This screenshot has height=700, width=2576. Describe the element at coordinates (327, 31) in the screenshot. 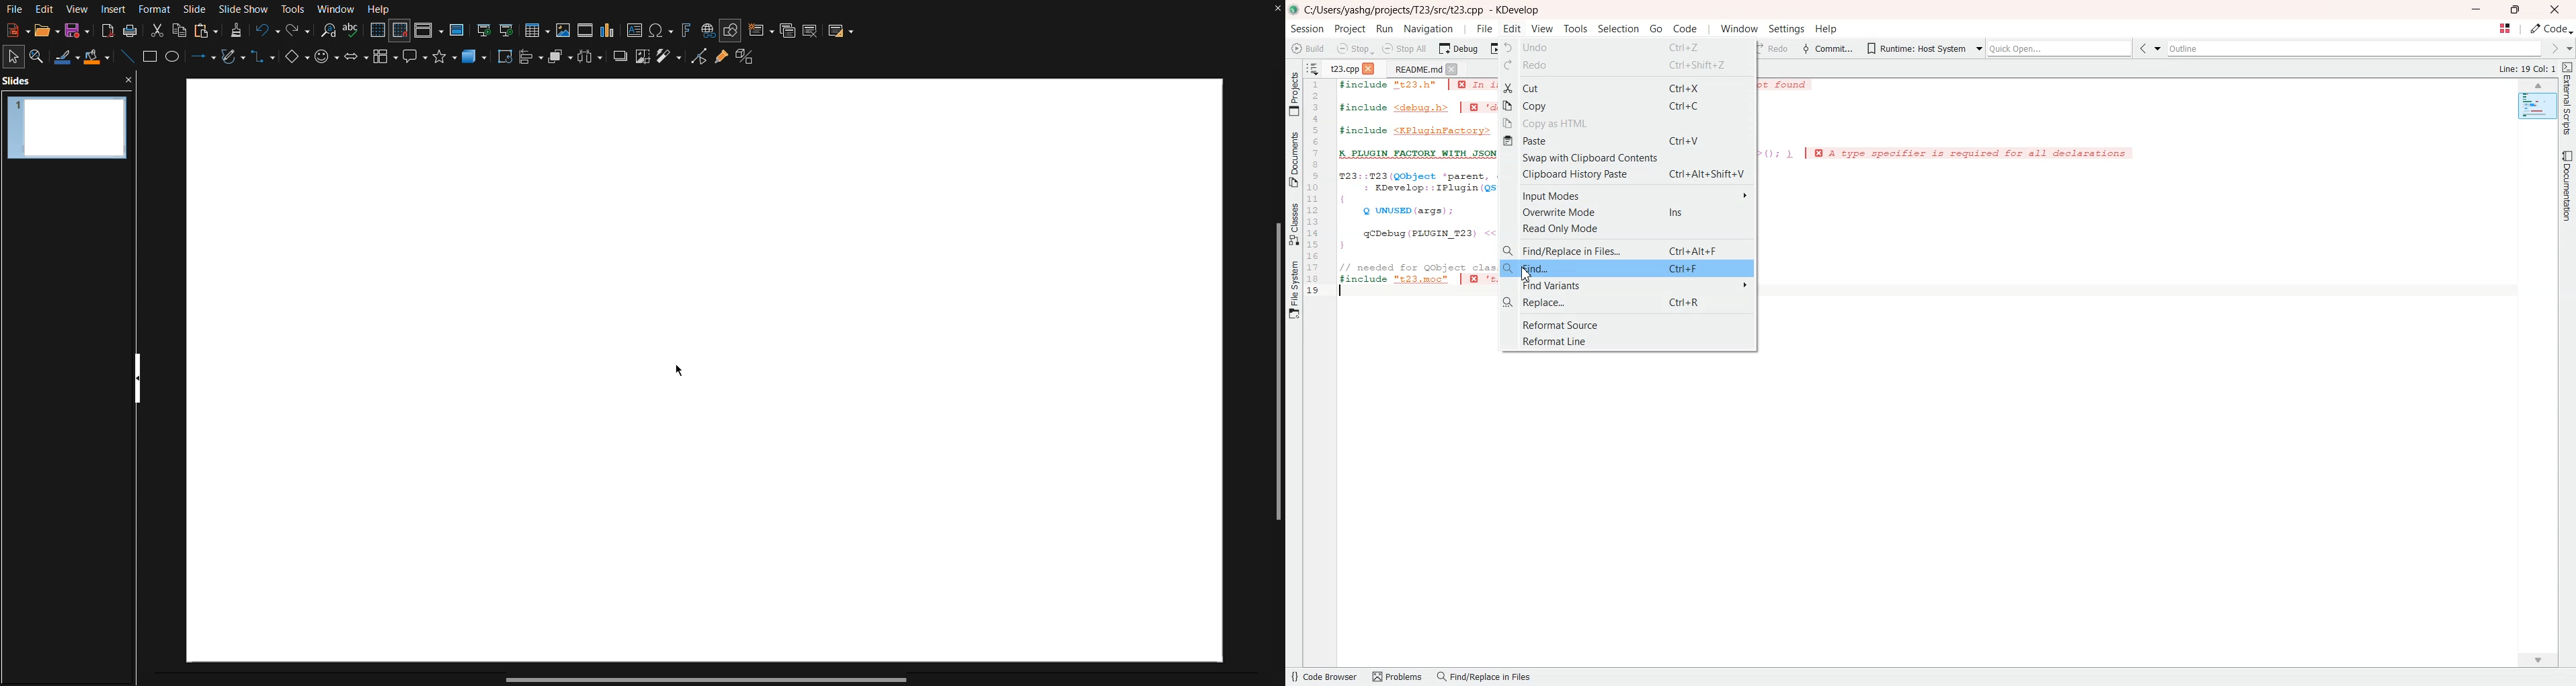

I see `Search and Replace` at that location.